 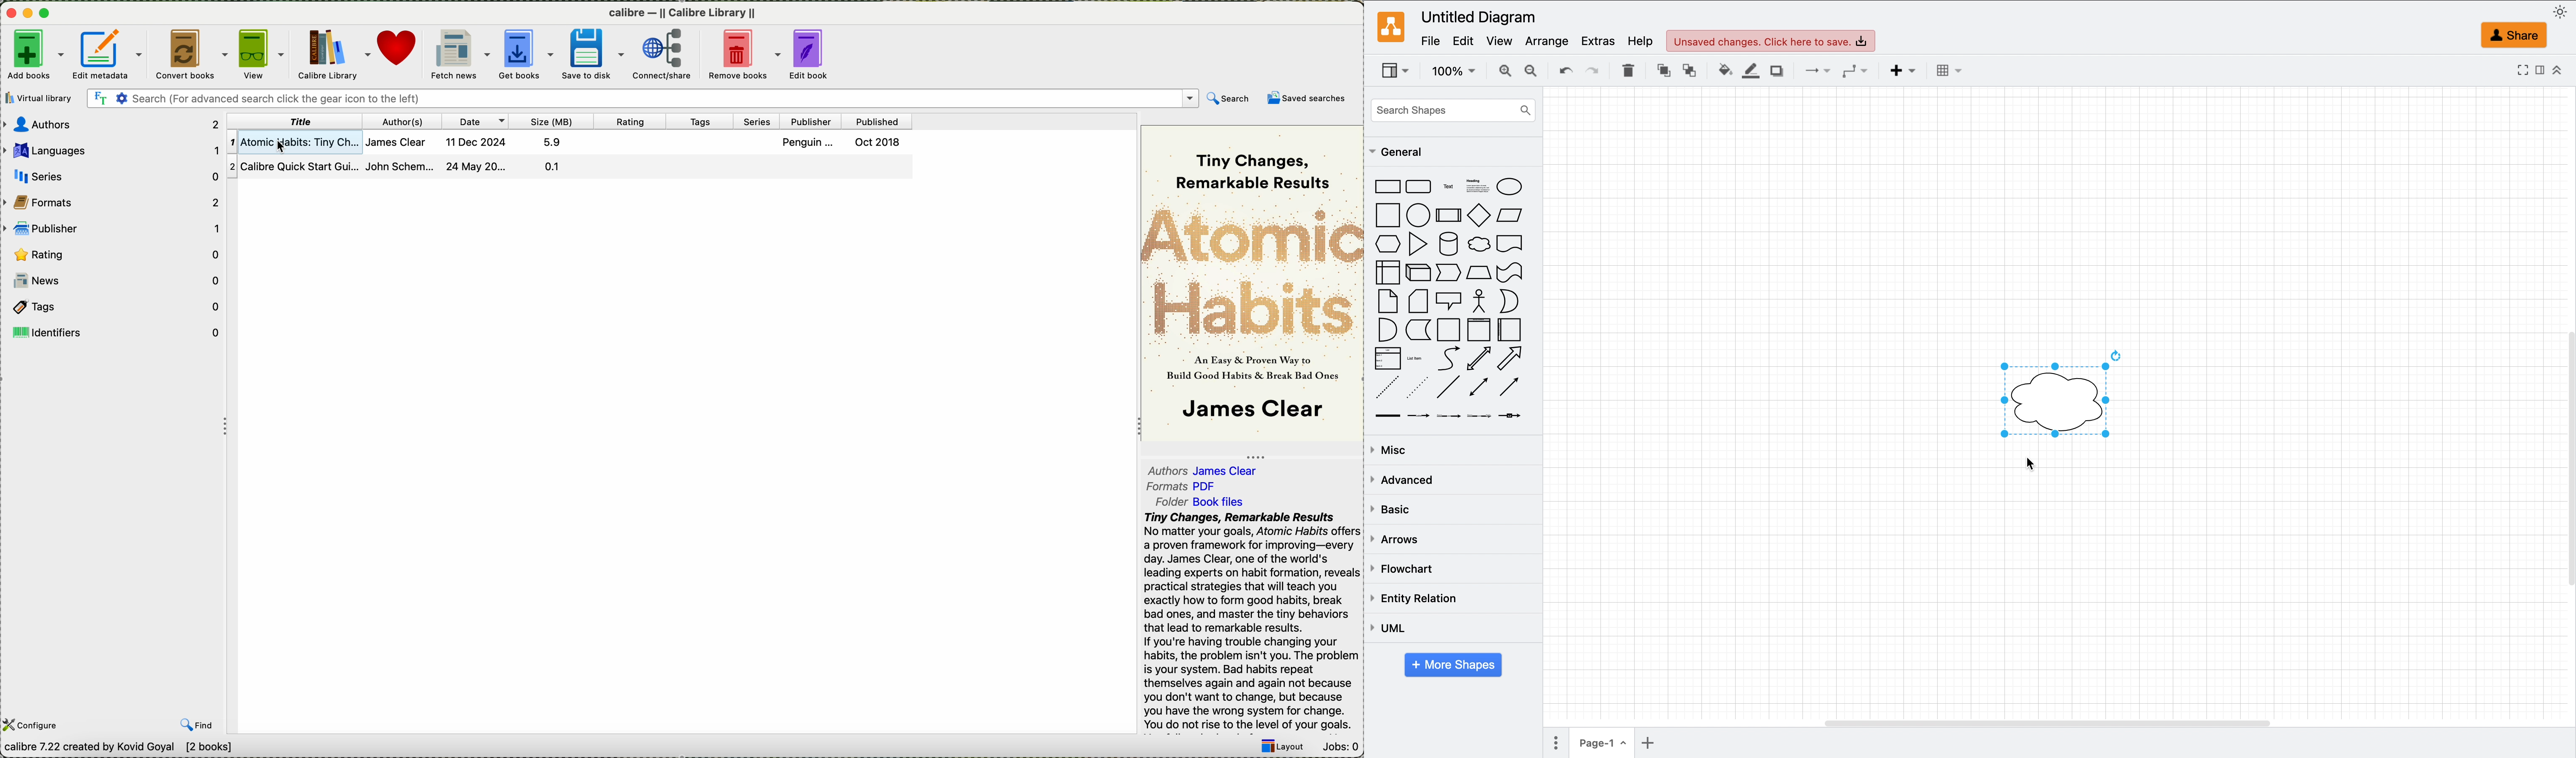 I want to click on undo, so click(x=1561, y=69).